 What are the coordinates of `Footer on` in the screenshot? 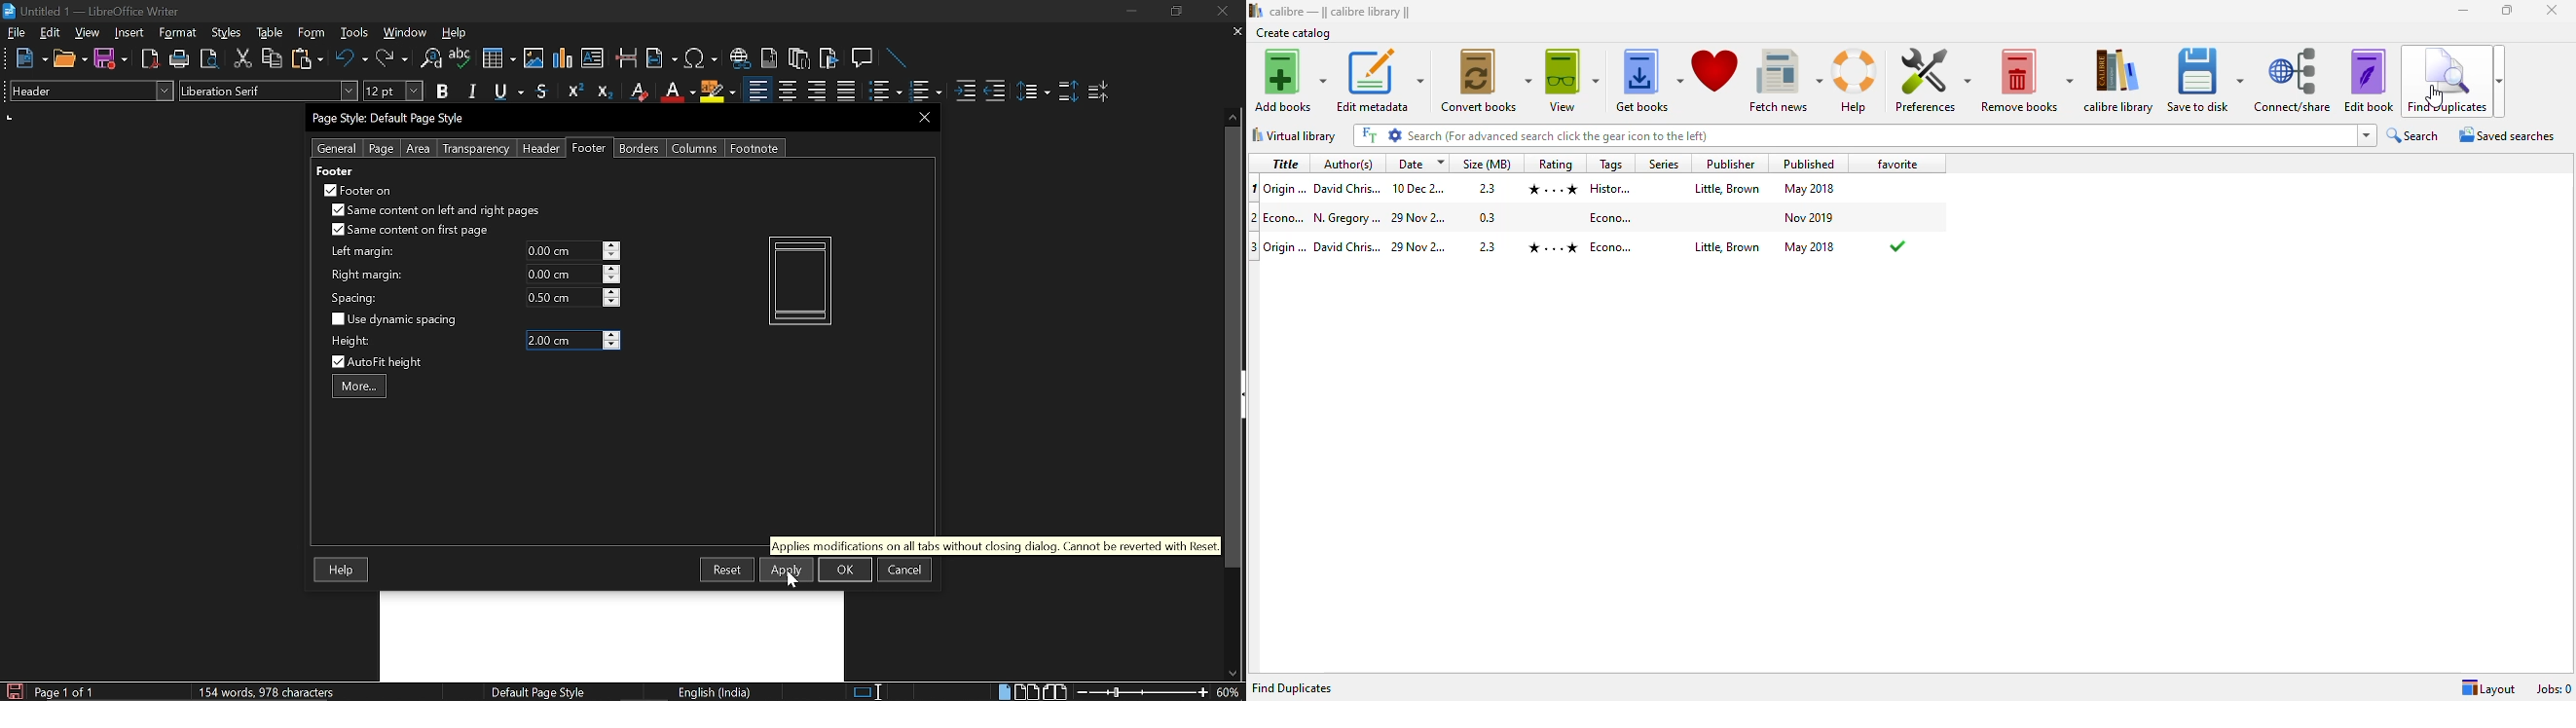 It's located at (358, 190).